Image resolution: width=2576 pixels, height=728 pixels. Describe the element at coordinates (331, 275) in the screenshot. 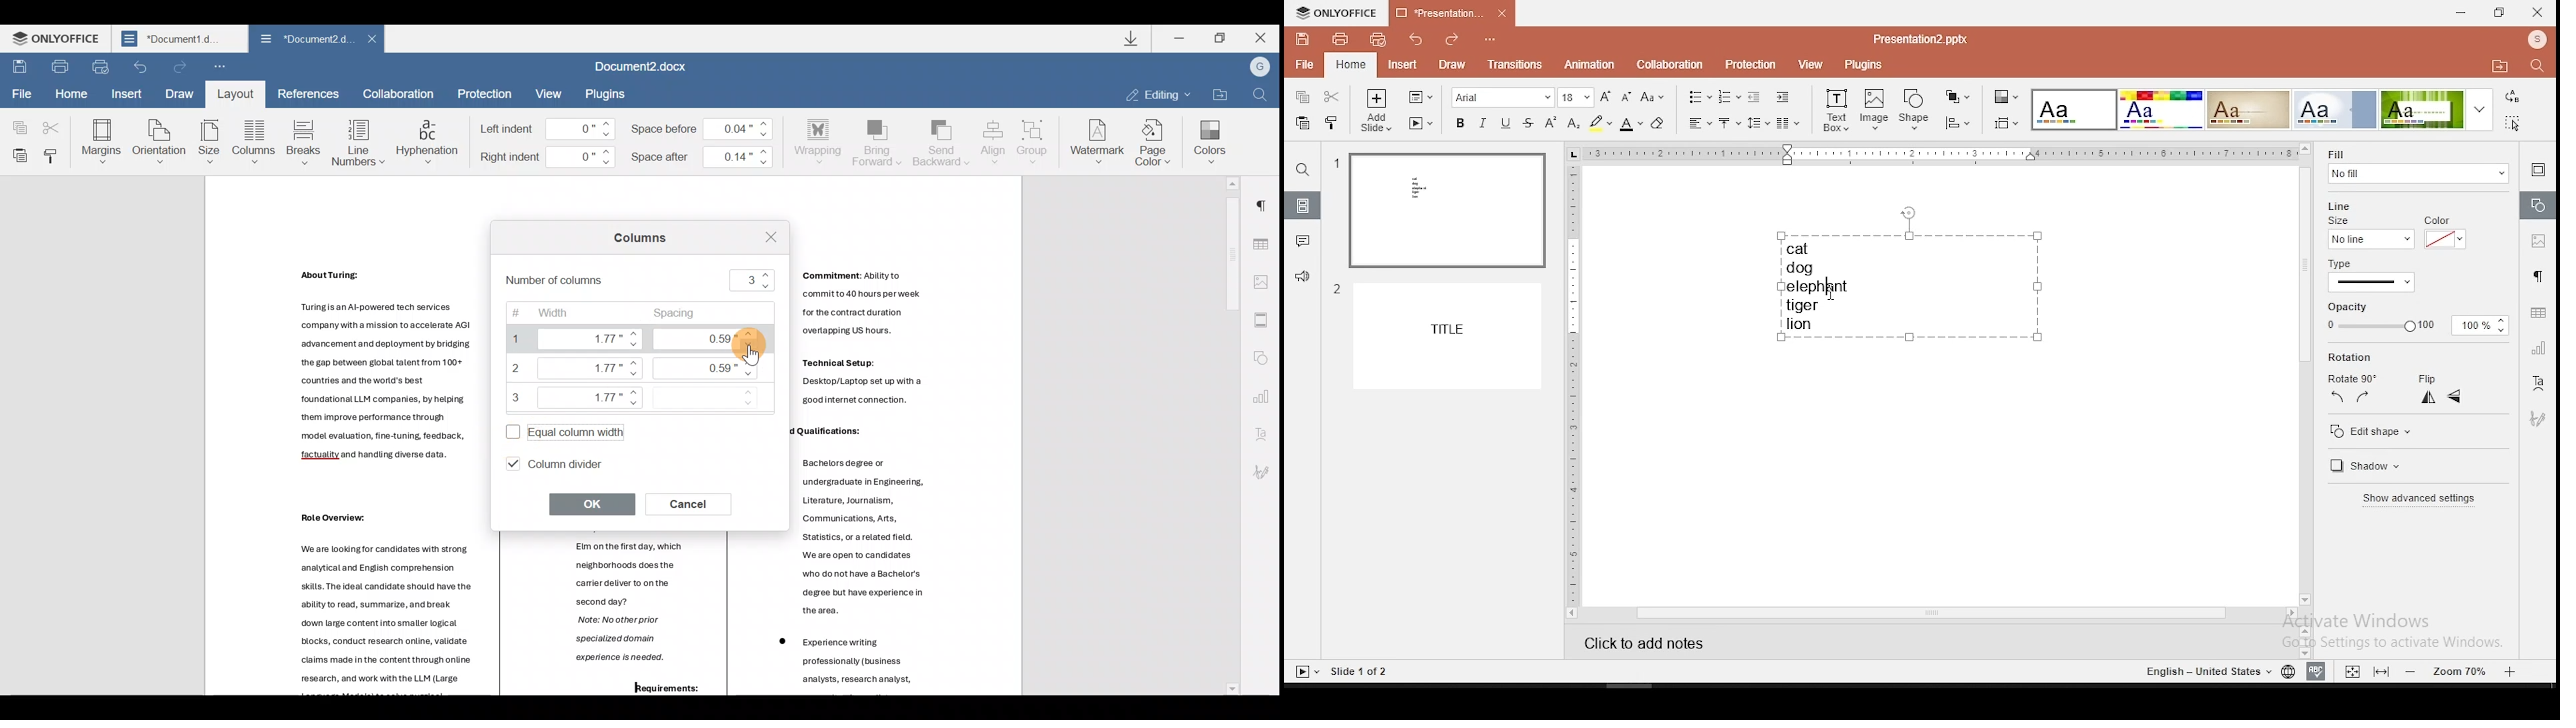

I see `` at that location.